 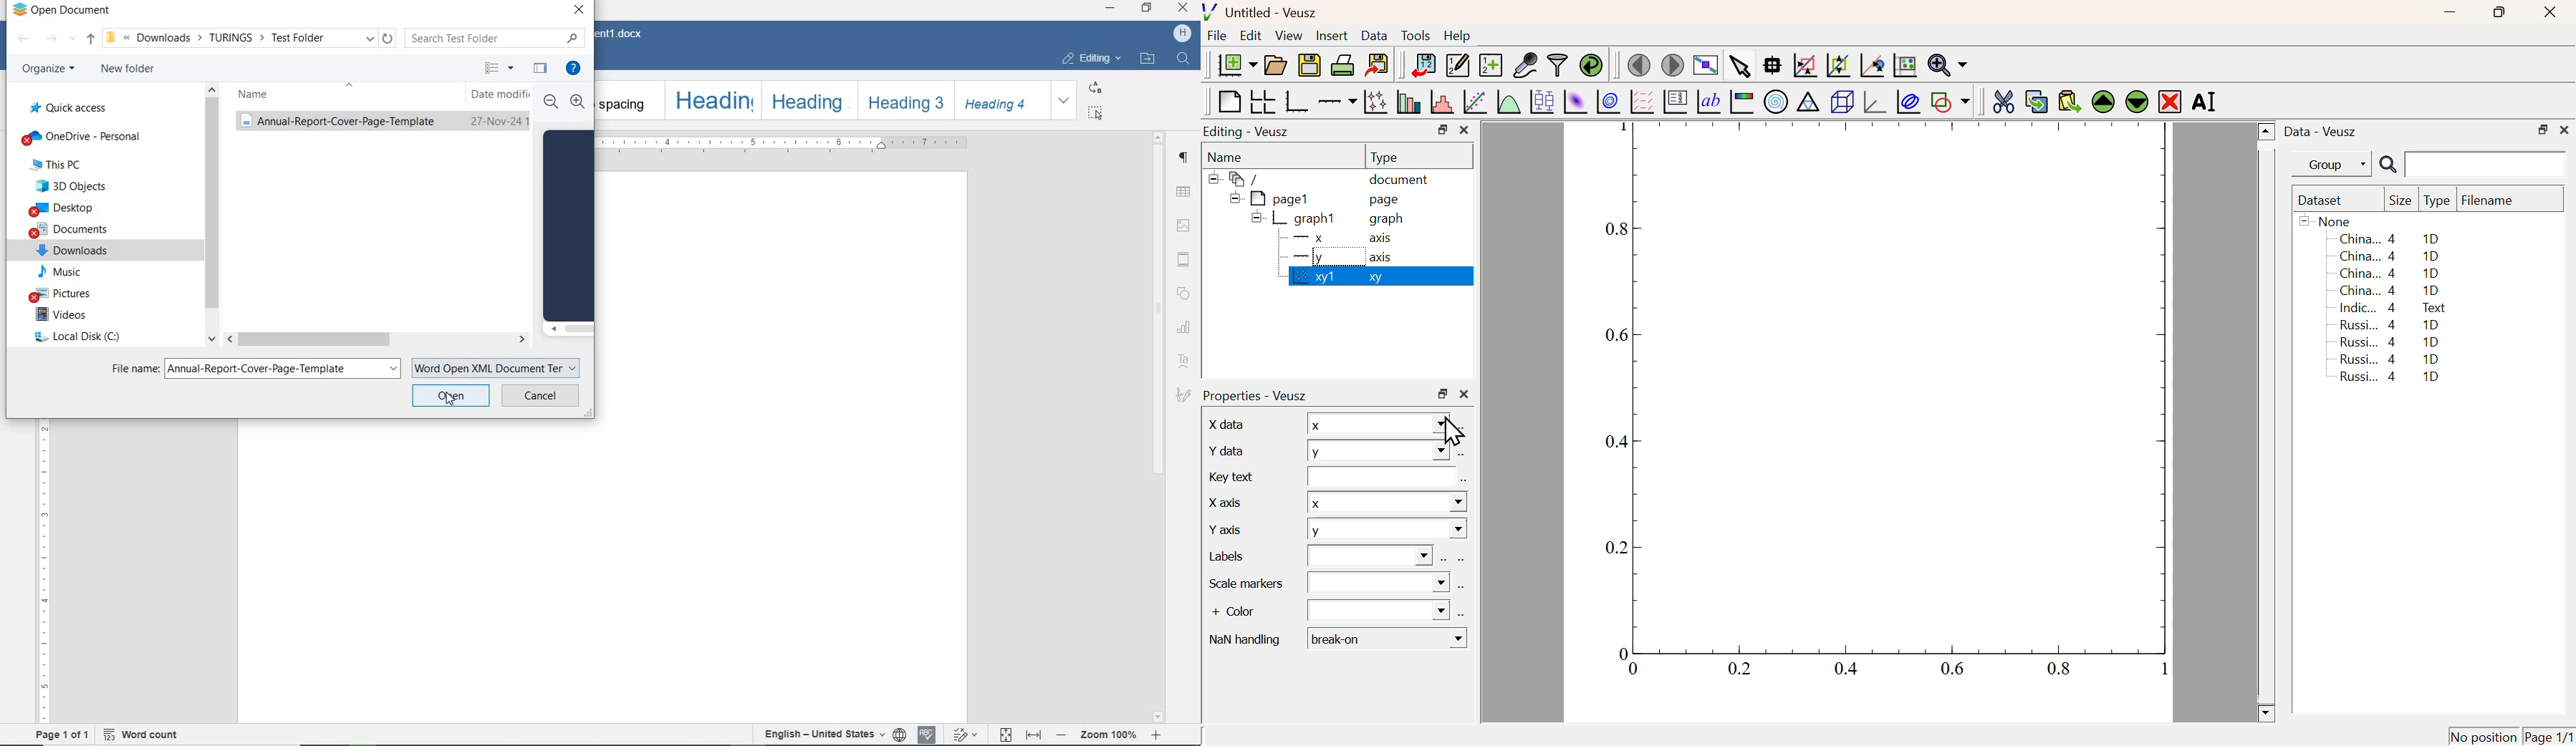 I want to click on expand, so click(x=1065, y=100).